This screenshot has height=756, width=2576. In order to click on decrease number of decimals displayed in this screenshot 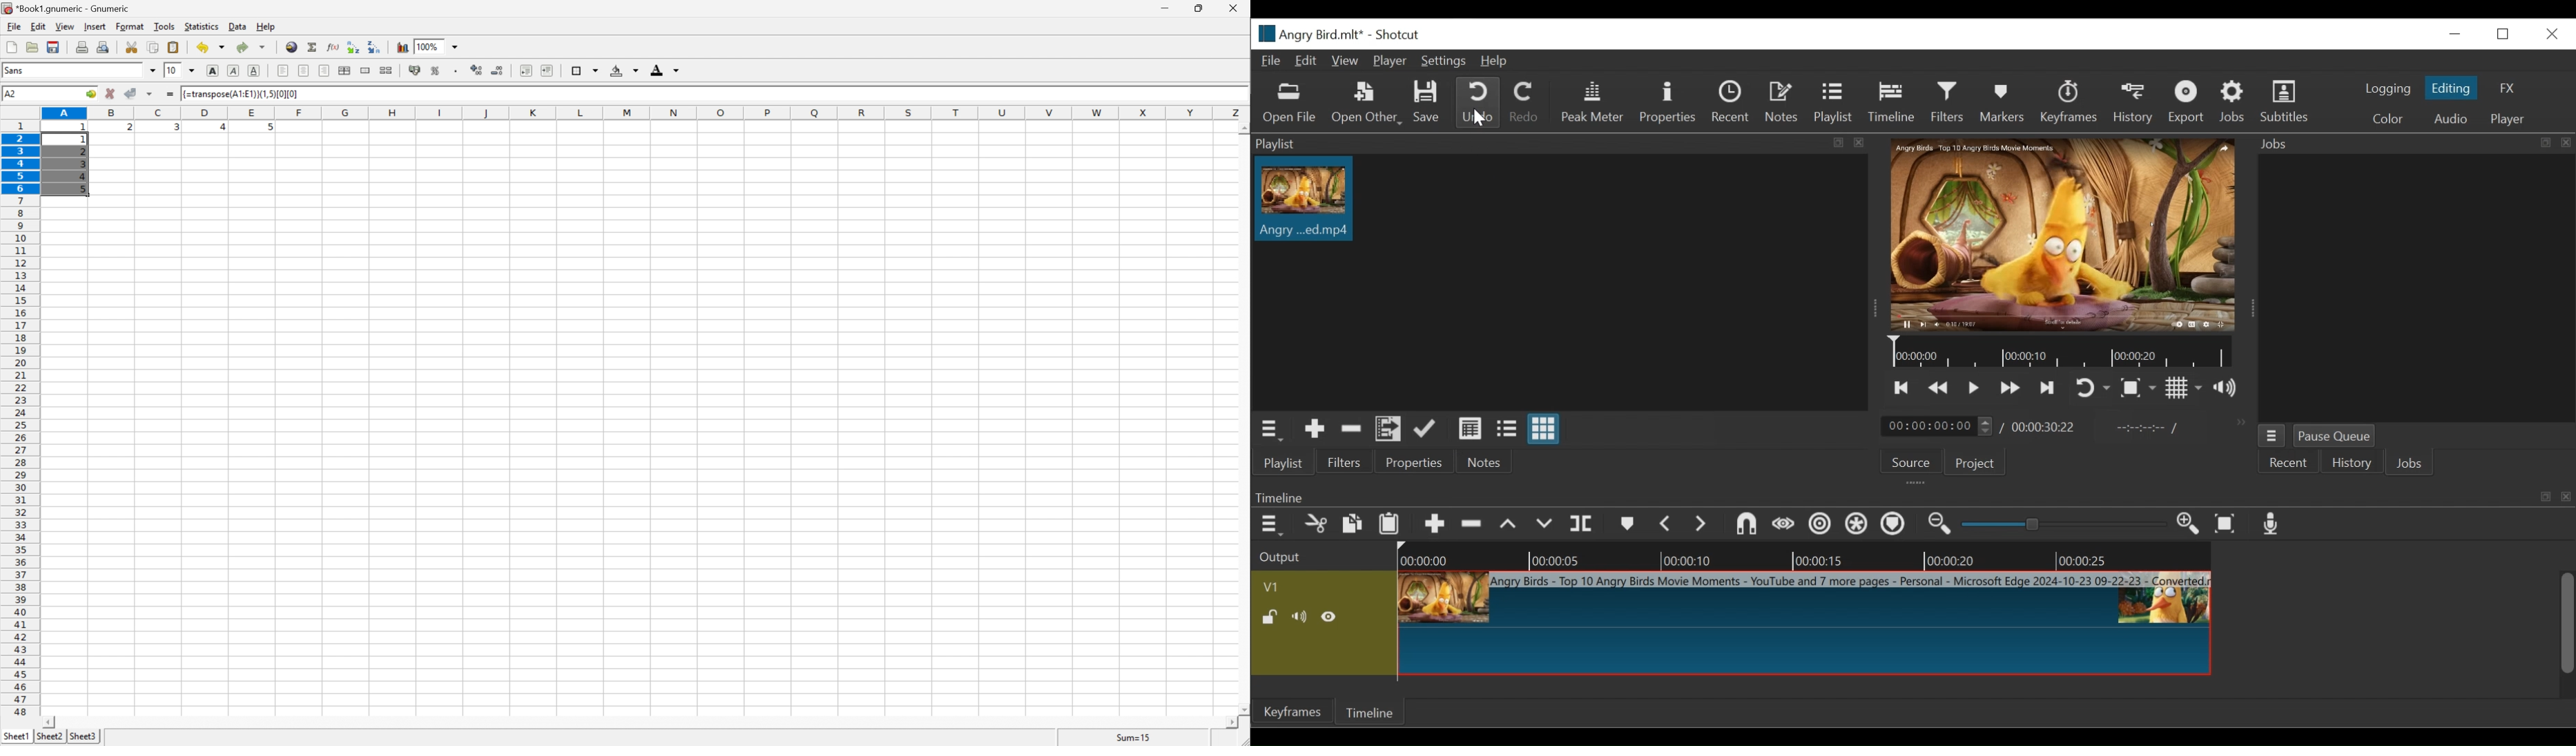, I will do `click(496, 70)`.